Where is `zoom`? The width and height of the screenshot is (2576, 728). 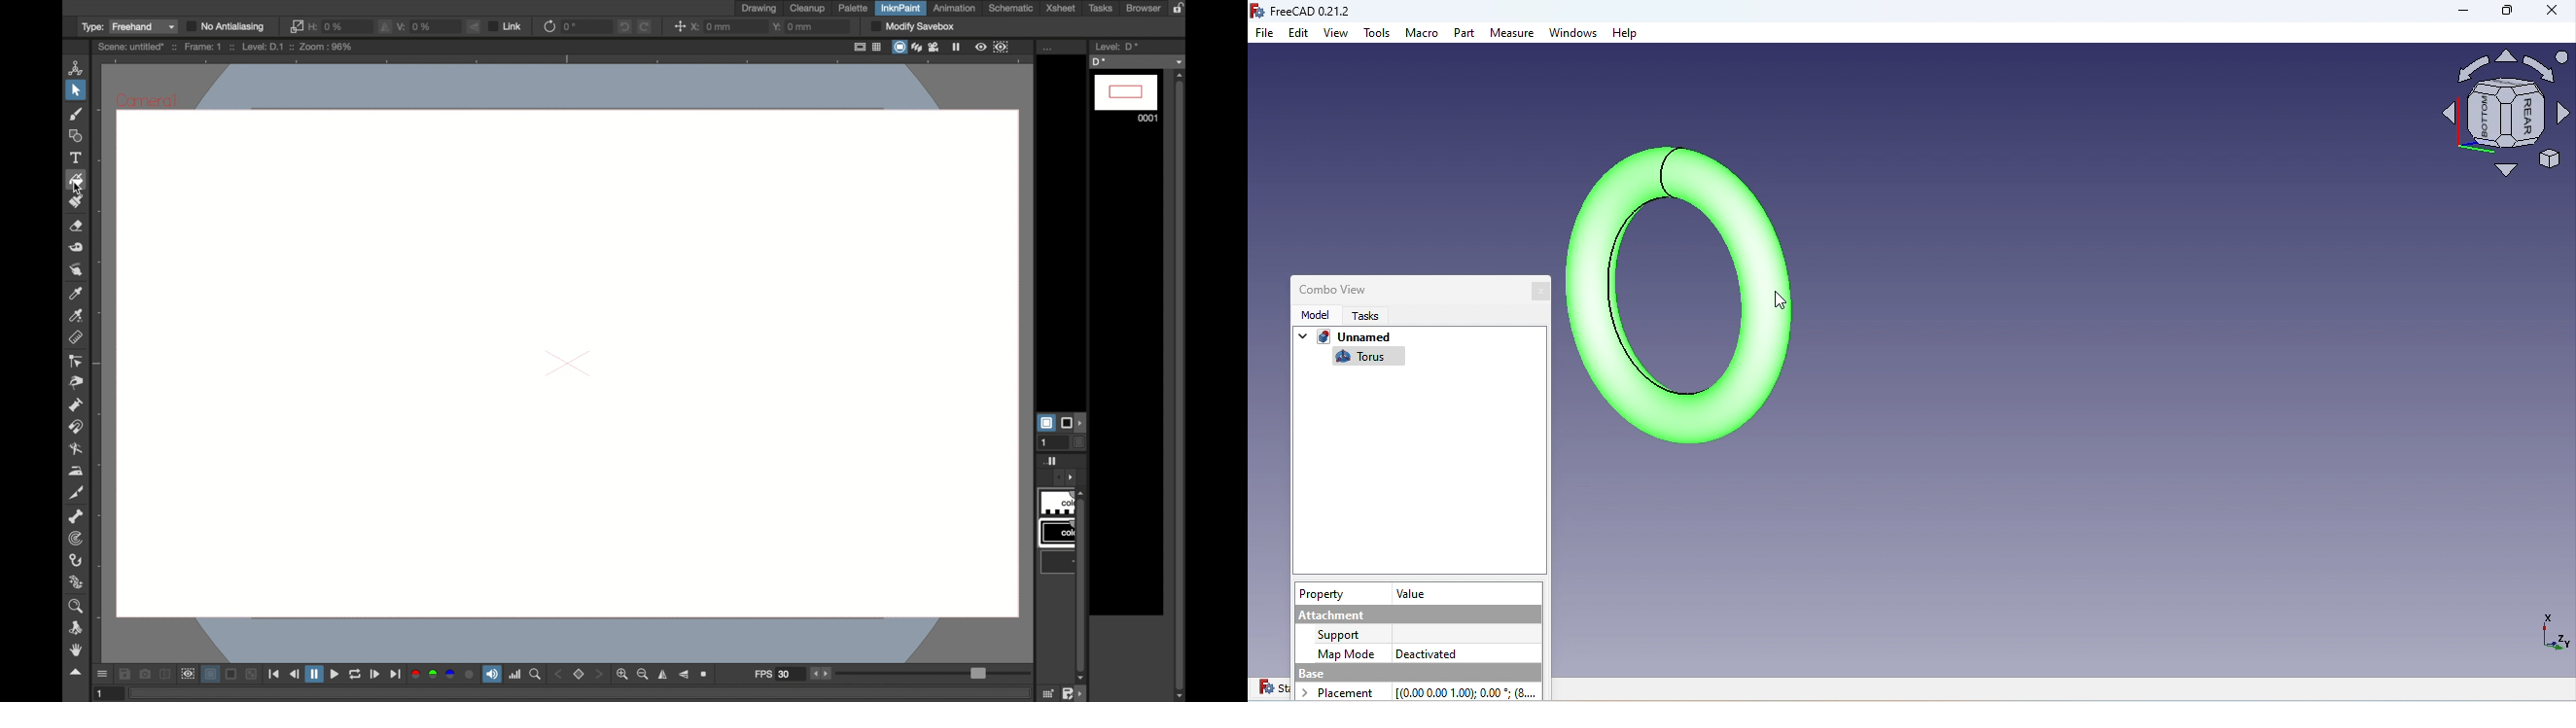
zoom is located at coordinates (707, 675).